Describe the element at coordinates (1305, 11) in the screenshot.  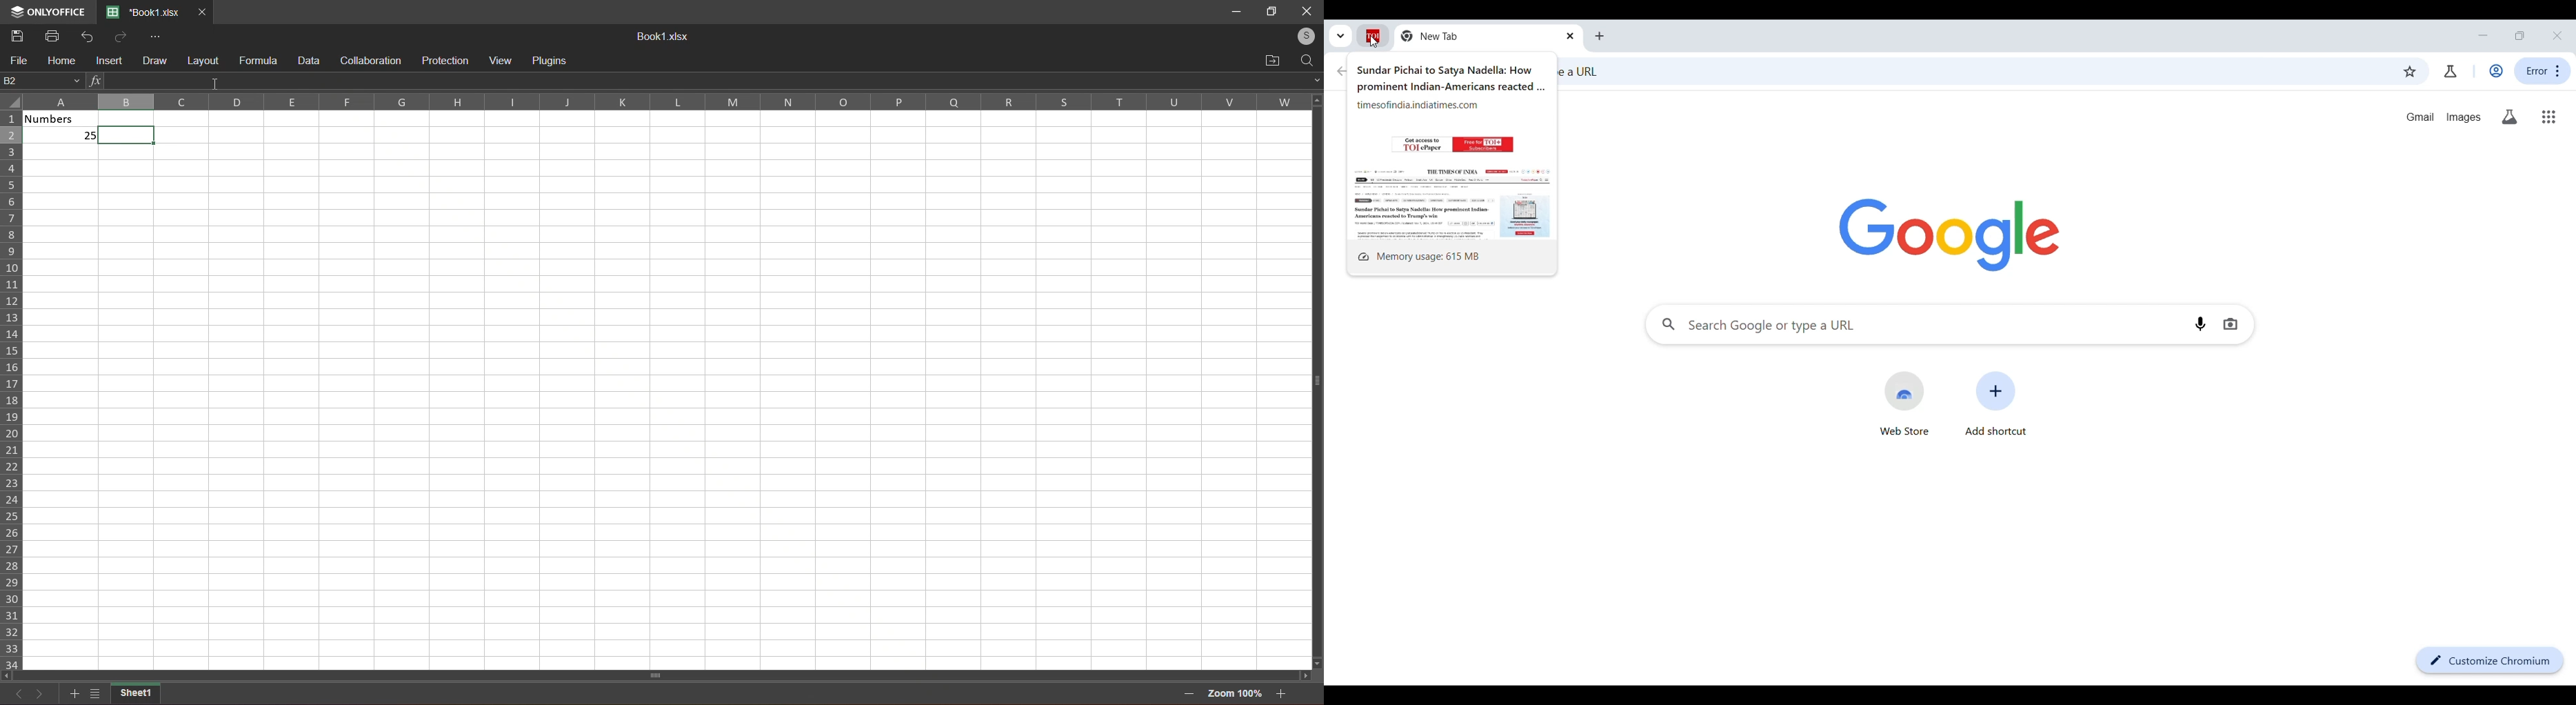
I see `close` at that location.